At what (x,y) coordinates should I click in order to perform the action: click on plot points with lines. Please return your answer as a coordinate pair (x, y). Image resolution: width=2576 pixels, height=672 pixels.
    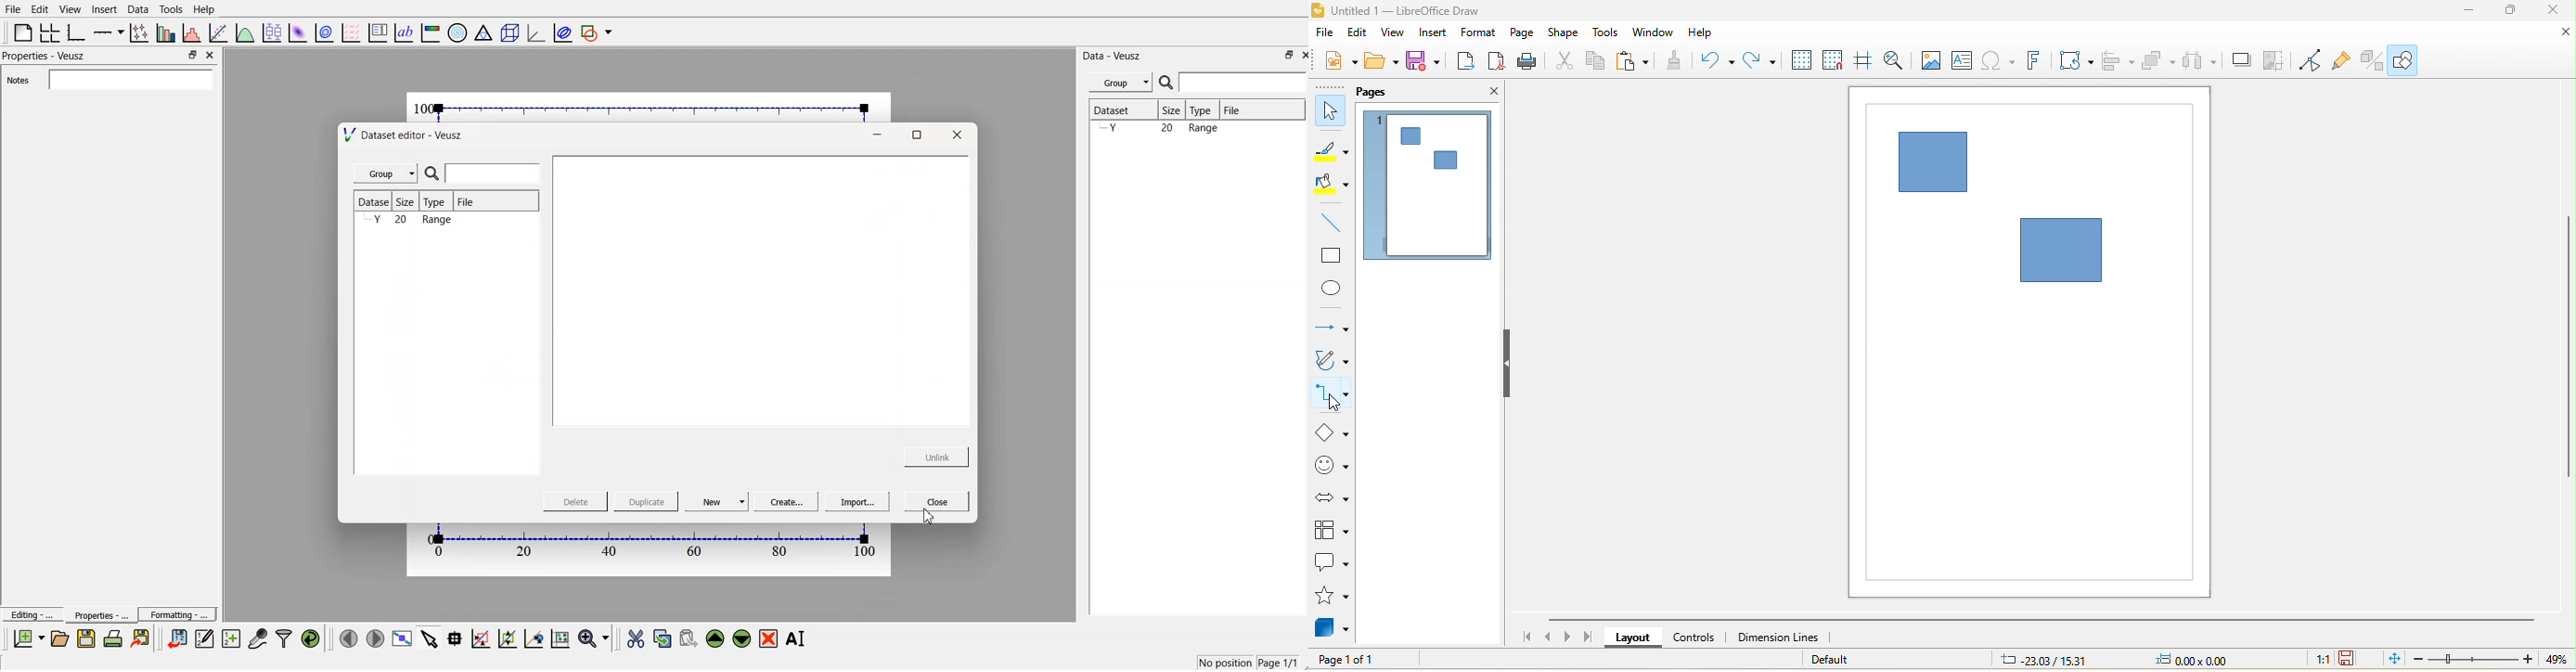
    Looking at the image, I should click on (140, 33).